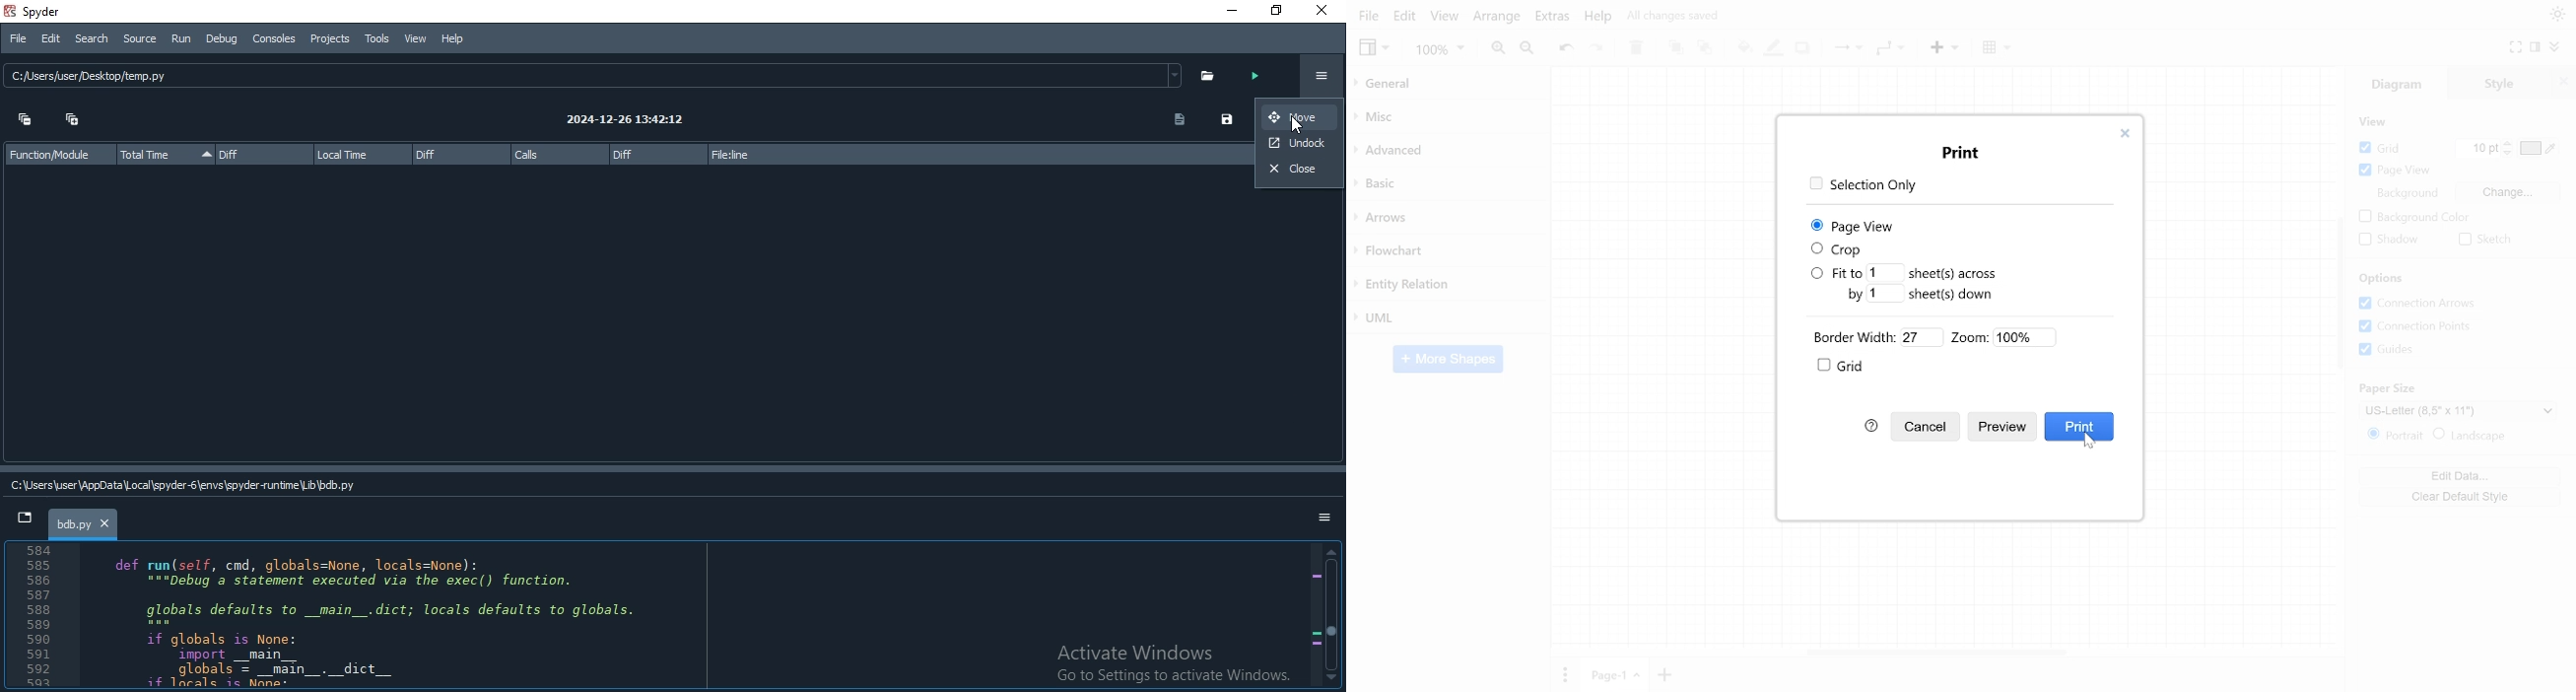  What do you see at coordinates (1921, 295) in the screenshot?
I see `Fit by sheets down` at bounding box center [1921, 295].